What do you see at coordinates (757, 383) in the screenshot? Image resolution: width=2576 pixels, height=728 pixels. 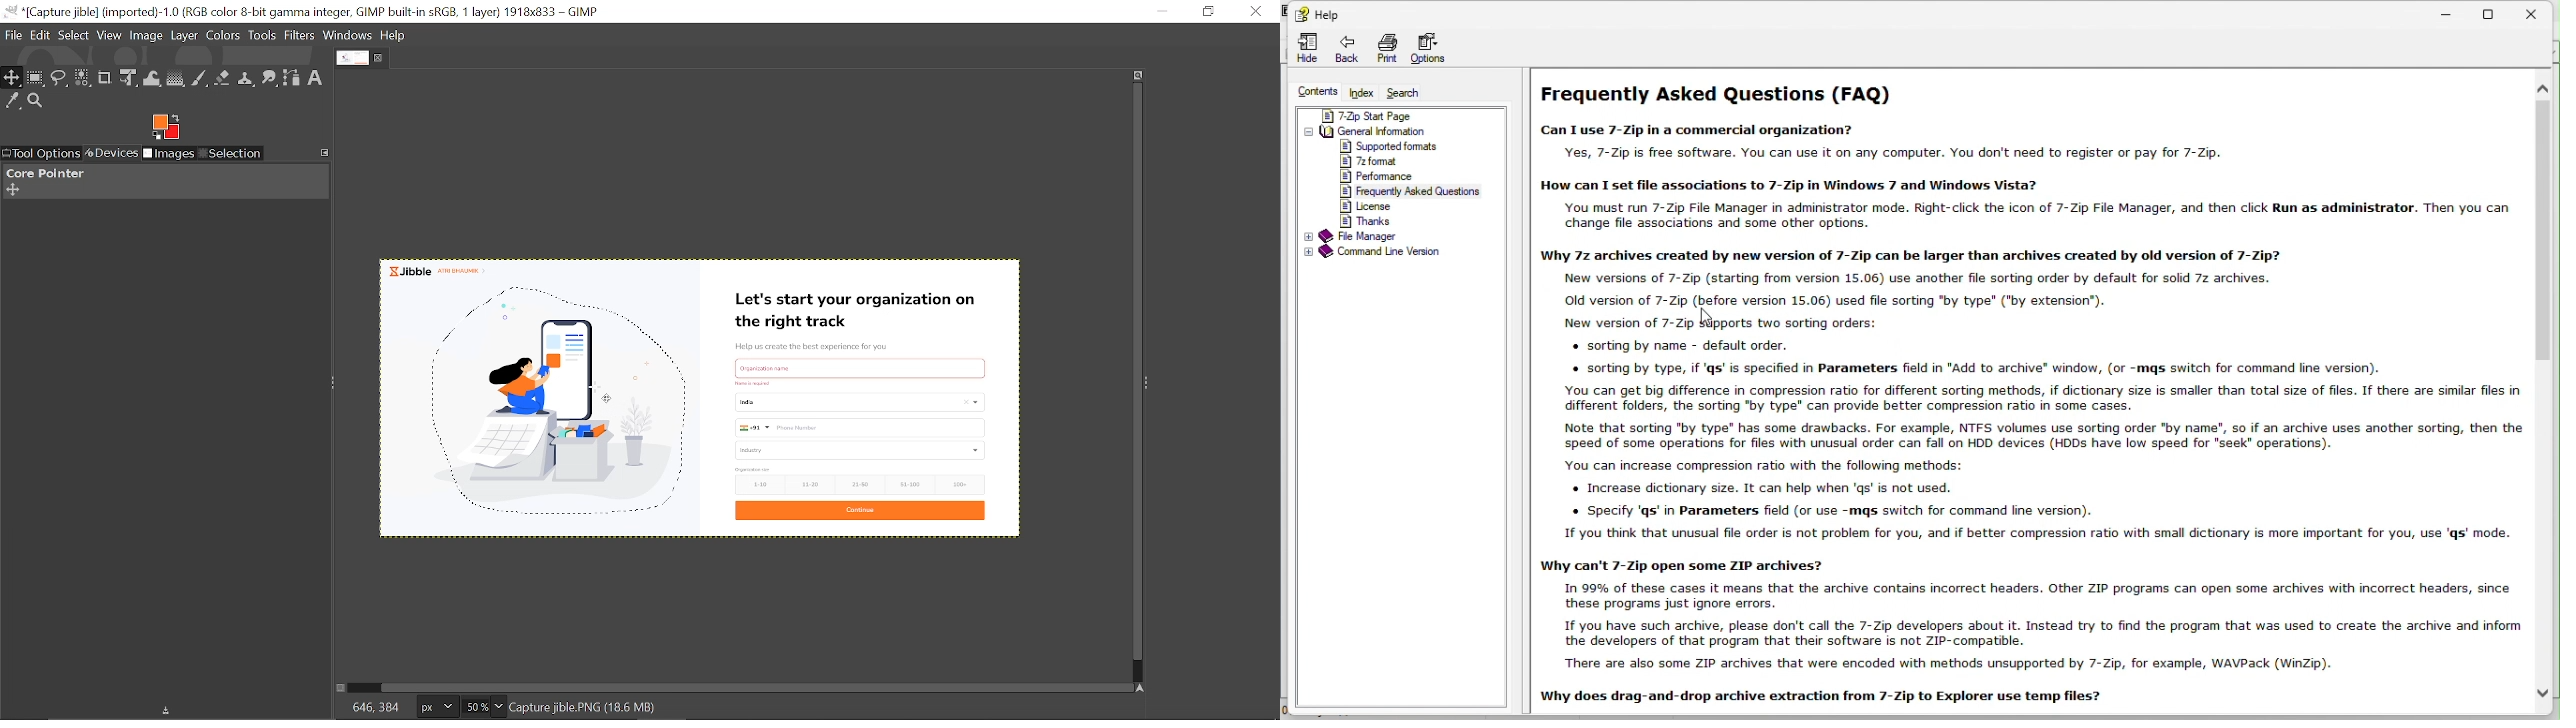 I see `` at bounding box center [757, 383].